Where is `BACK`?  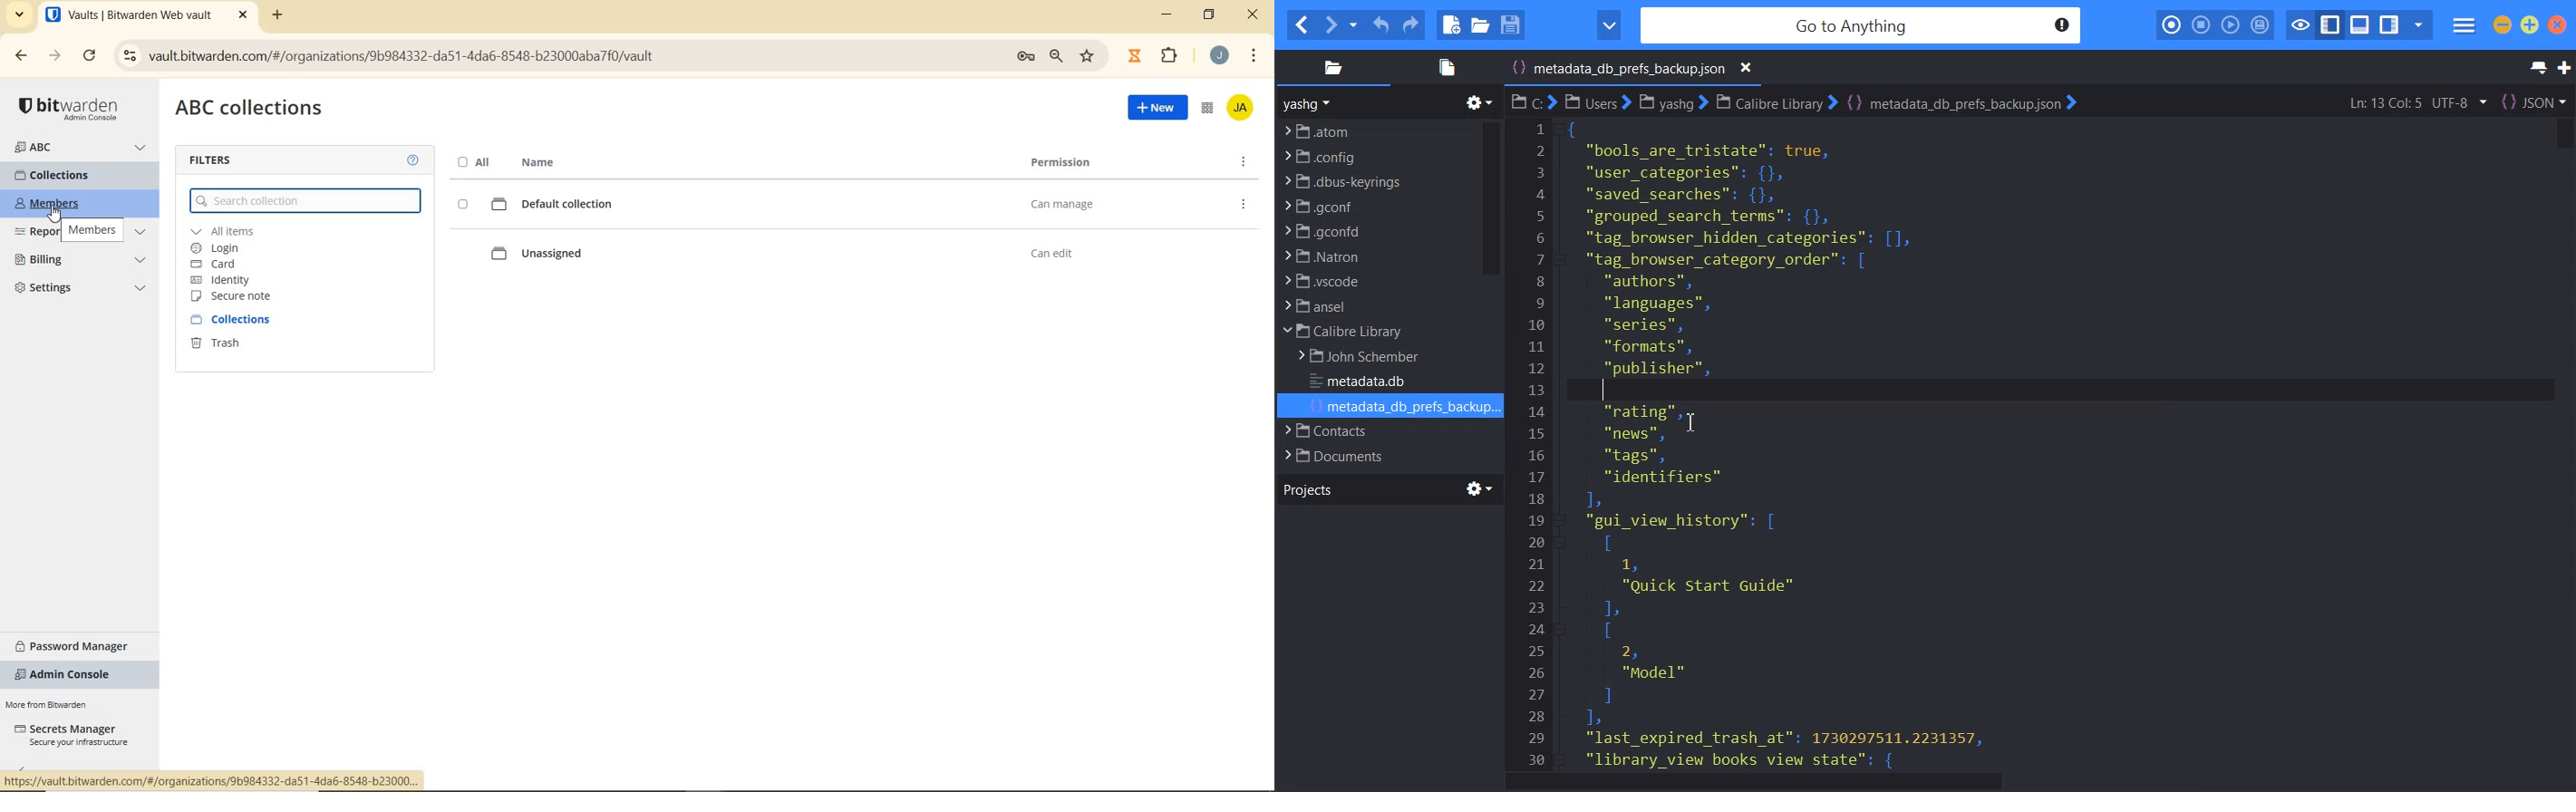 BACK is located at coordinates (22, 56).